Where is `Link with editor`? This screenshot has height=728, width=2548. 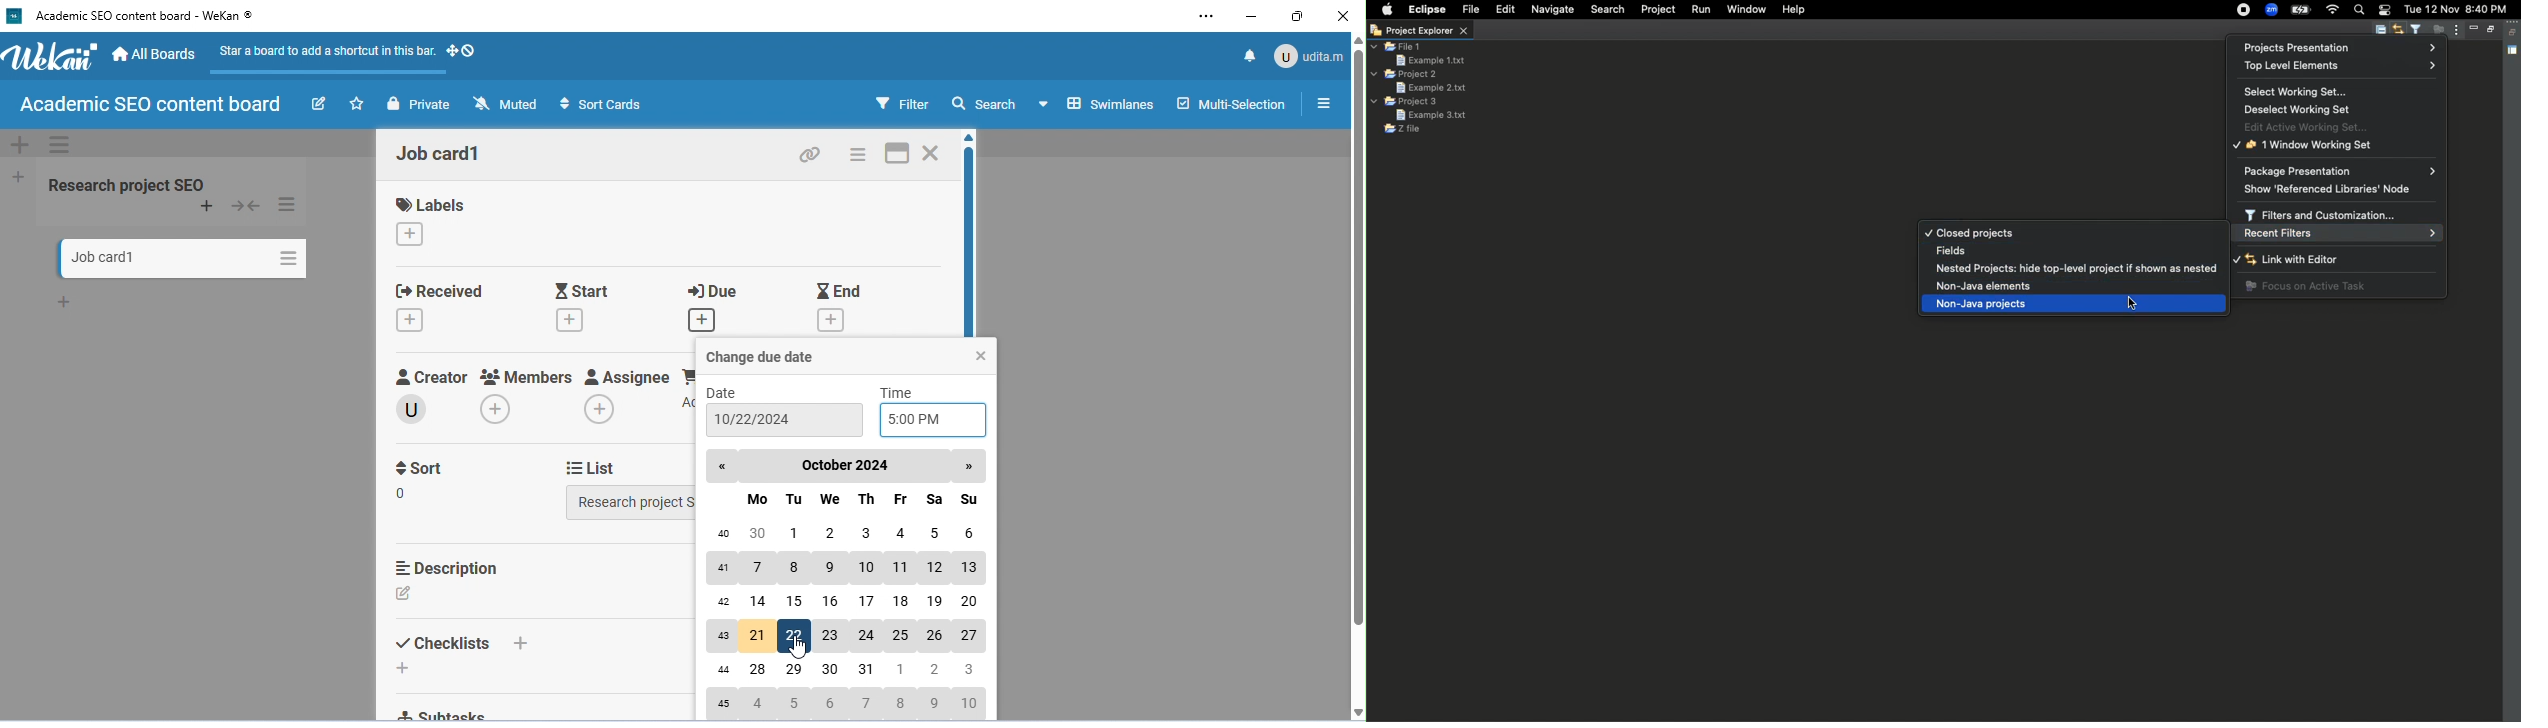
Link with editor is located at coordinates (2313, 261).